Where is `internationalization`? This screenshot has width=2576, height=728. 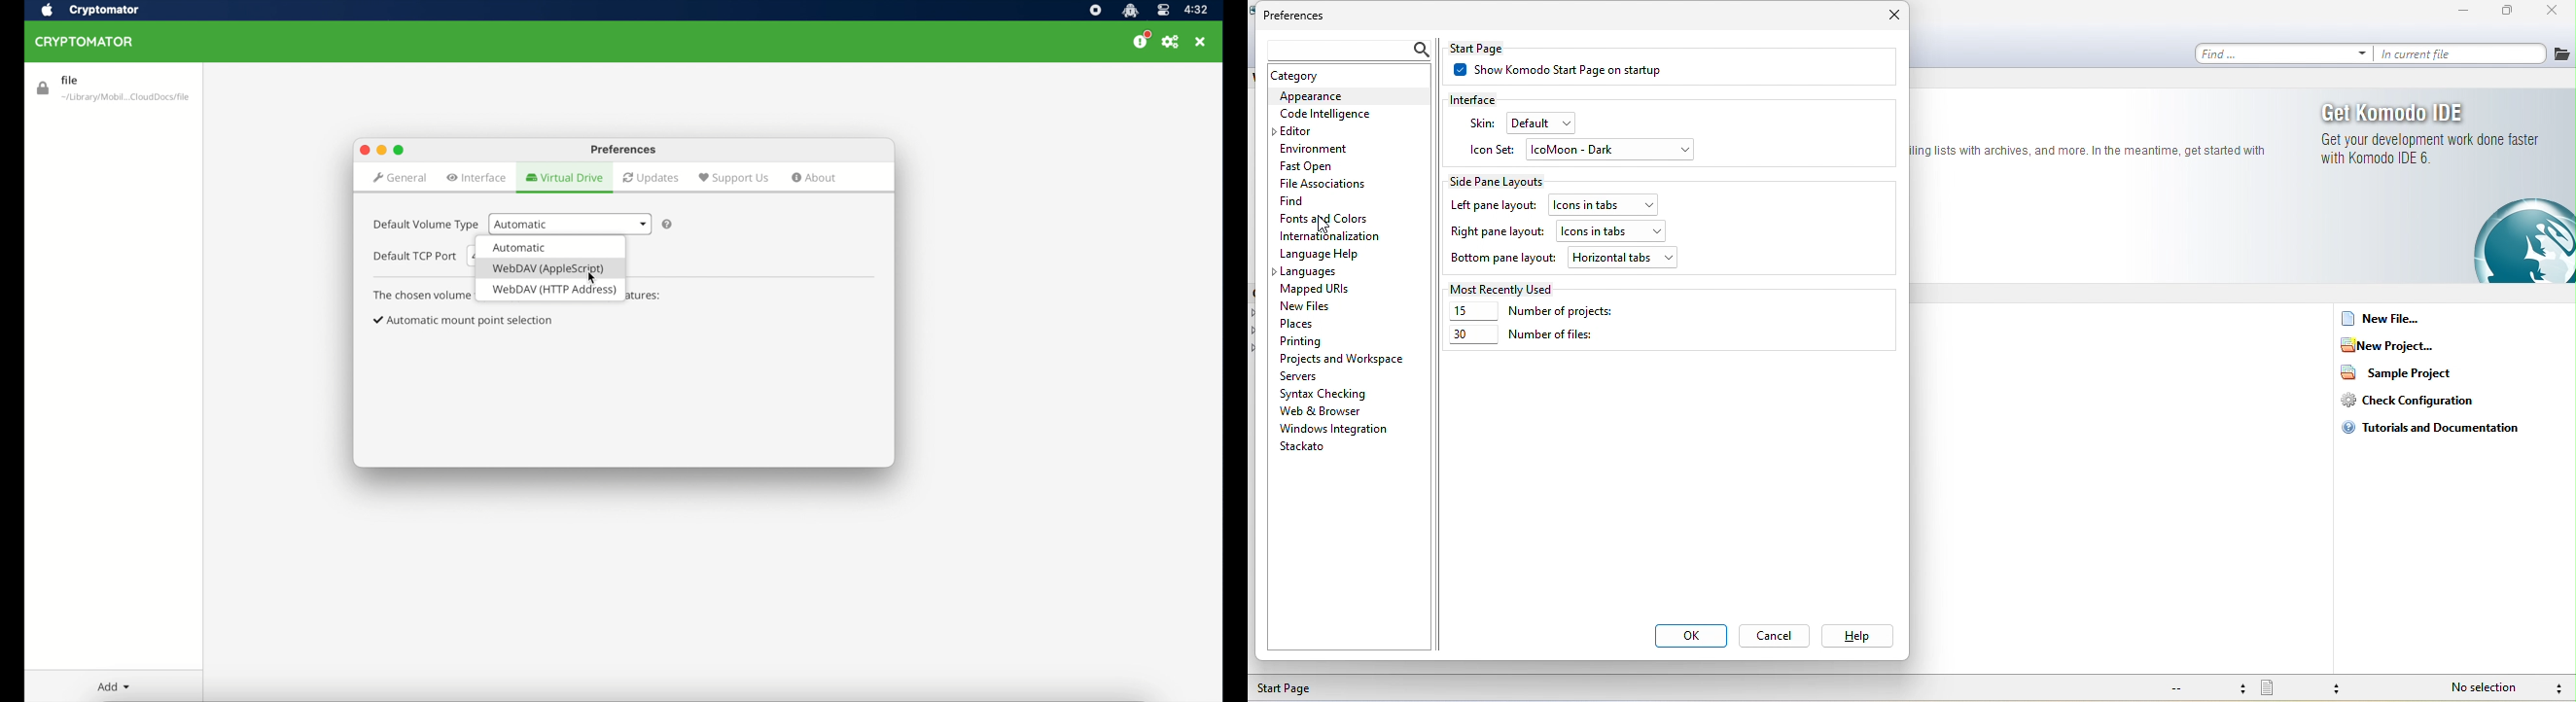
internationalization is located at coordinates (1347, 236).